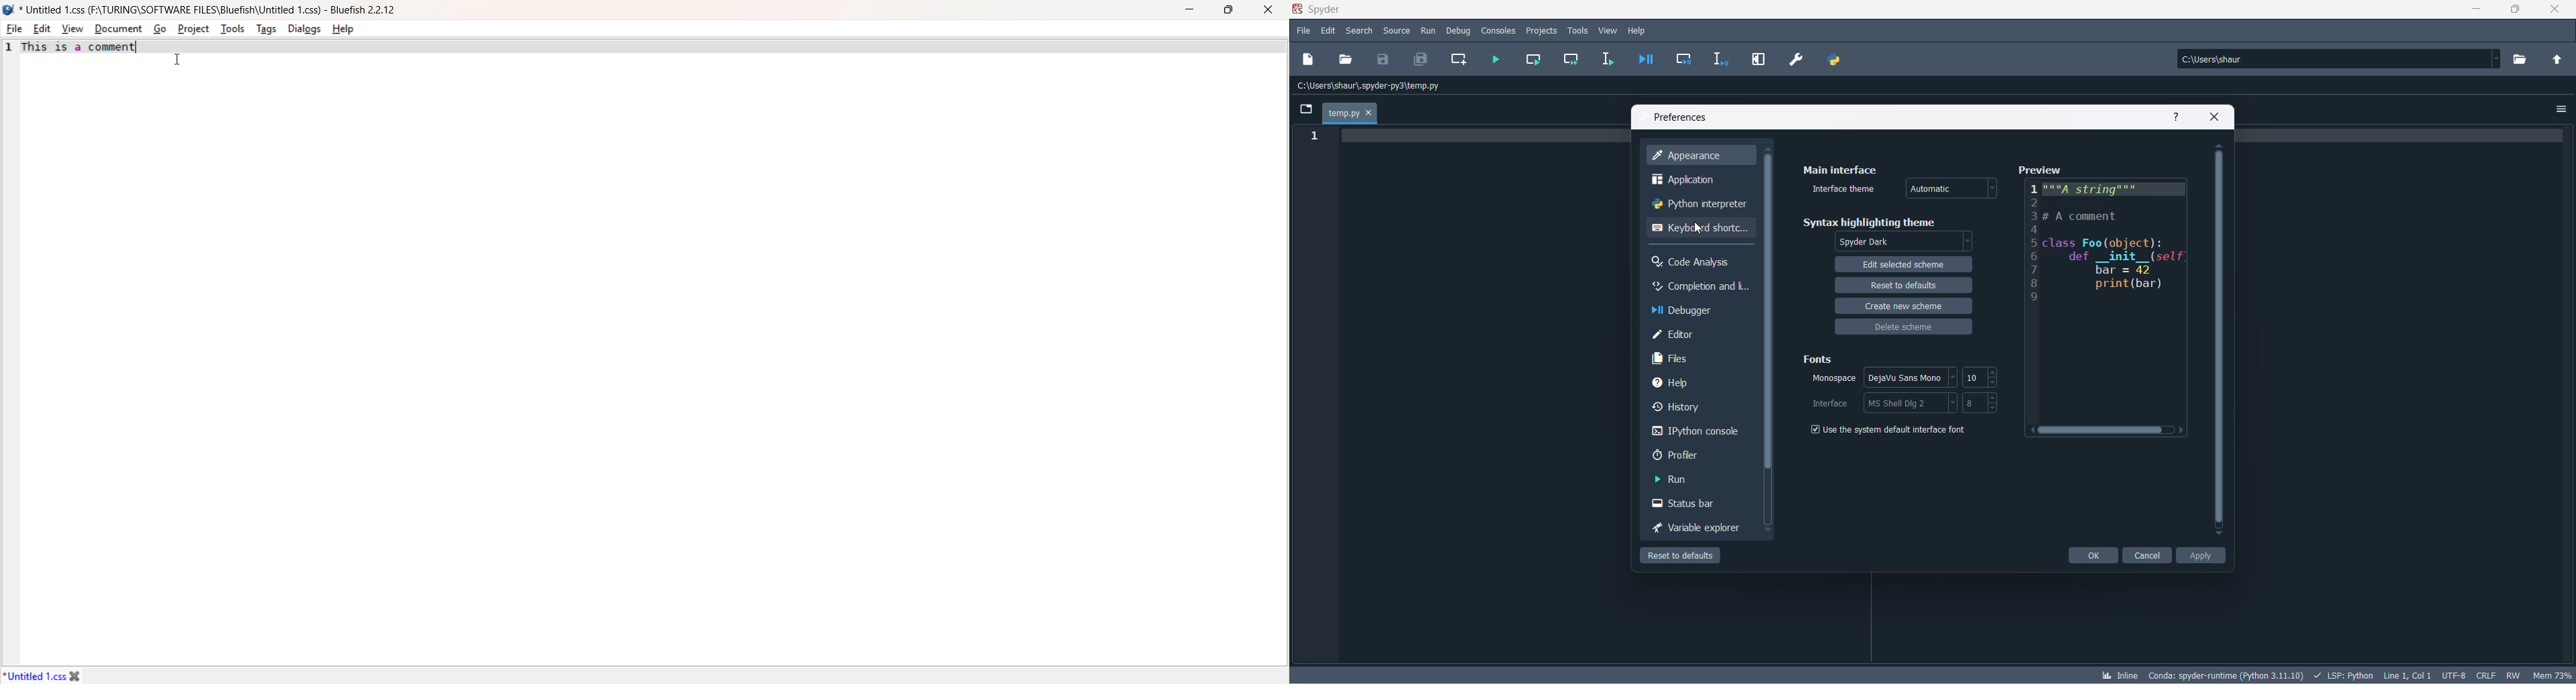 The image size is (2576, 700). I want to click on decrement, so click(1994, 383).